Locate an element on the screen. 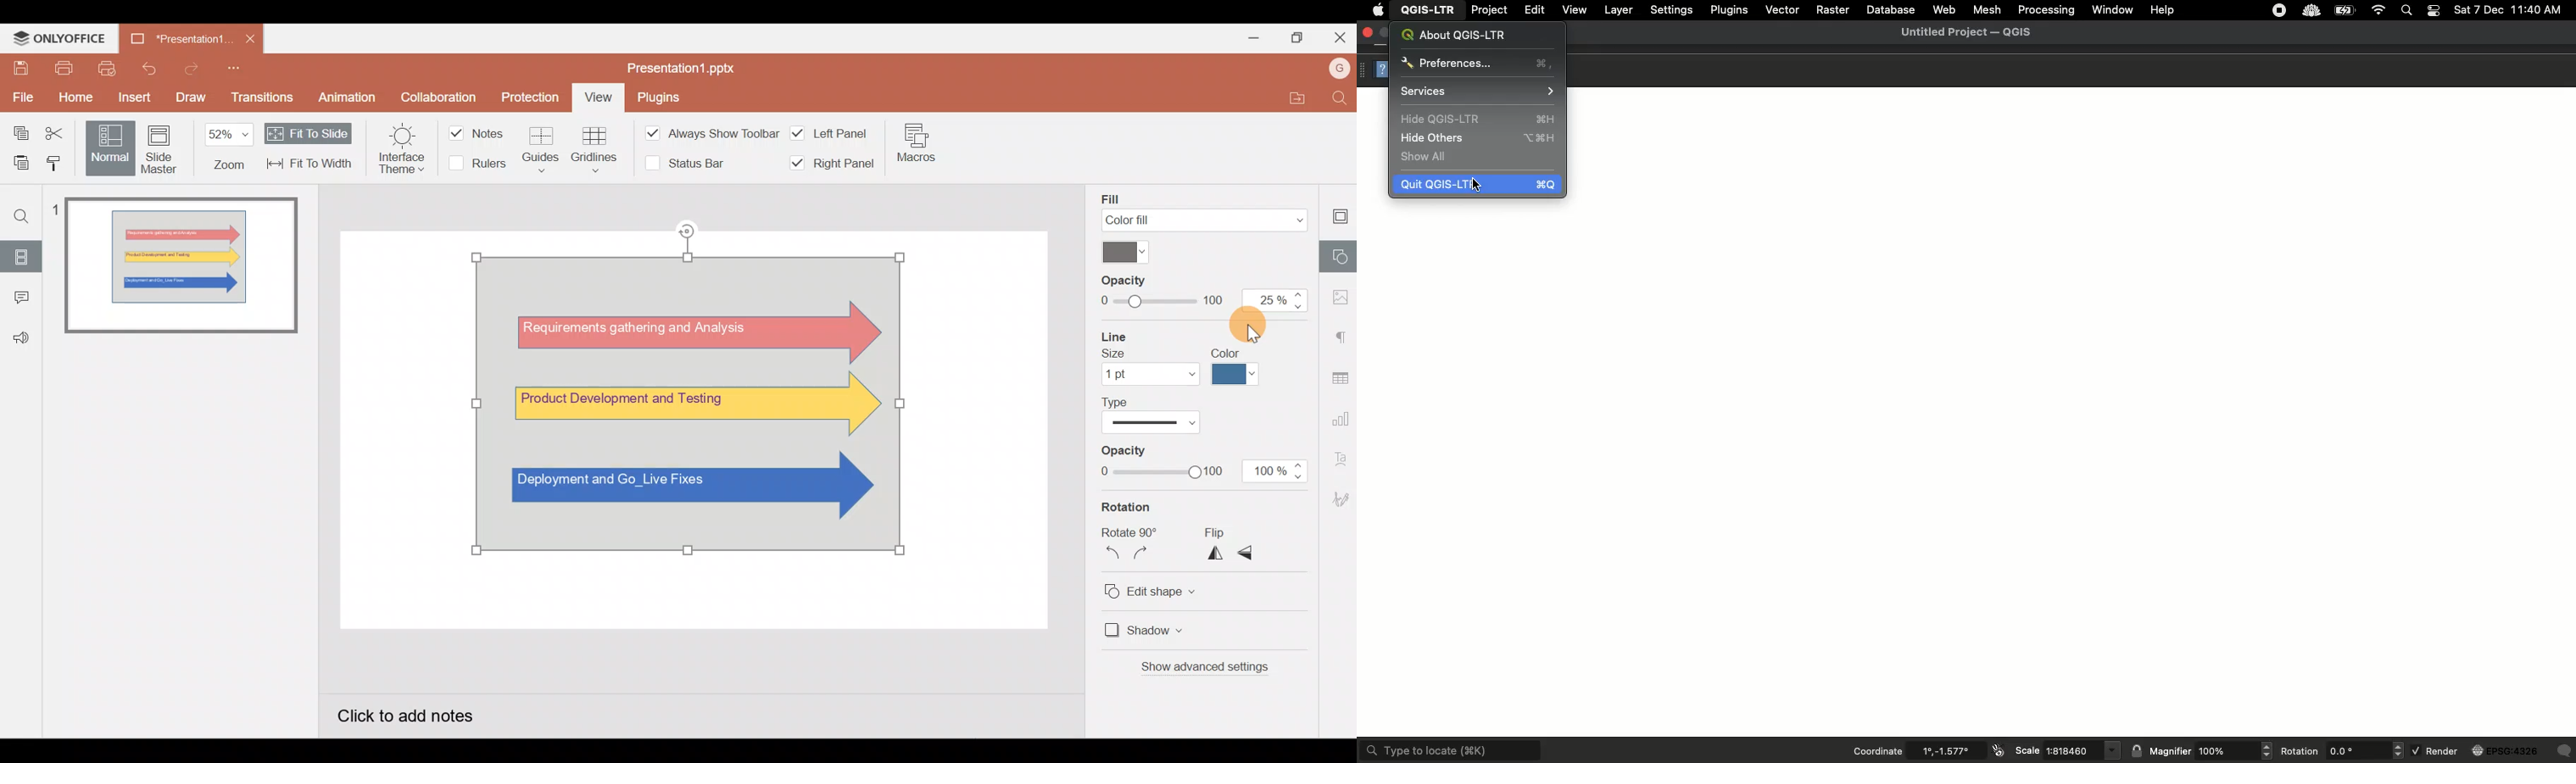 The image size is (2576, 784). Print file is located at coordinates (59, 69).